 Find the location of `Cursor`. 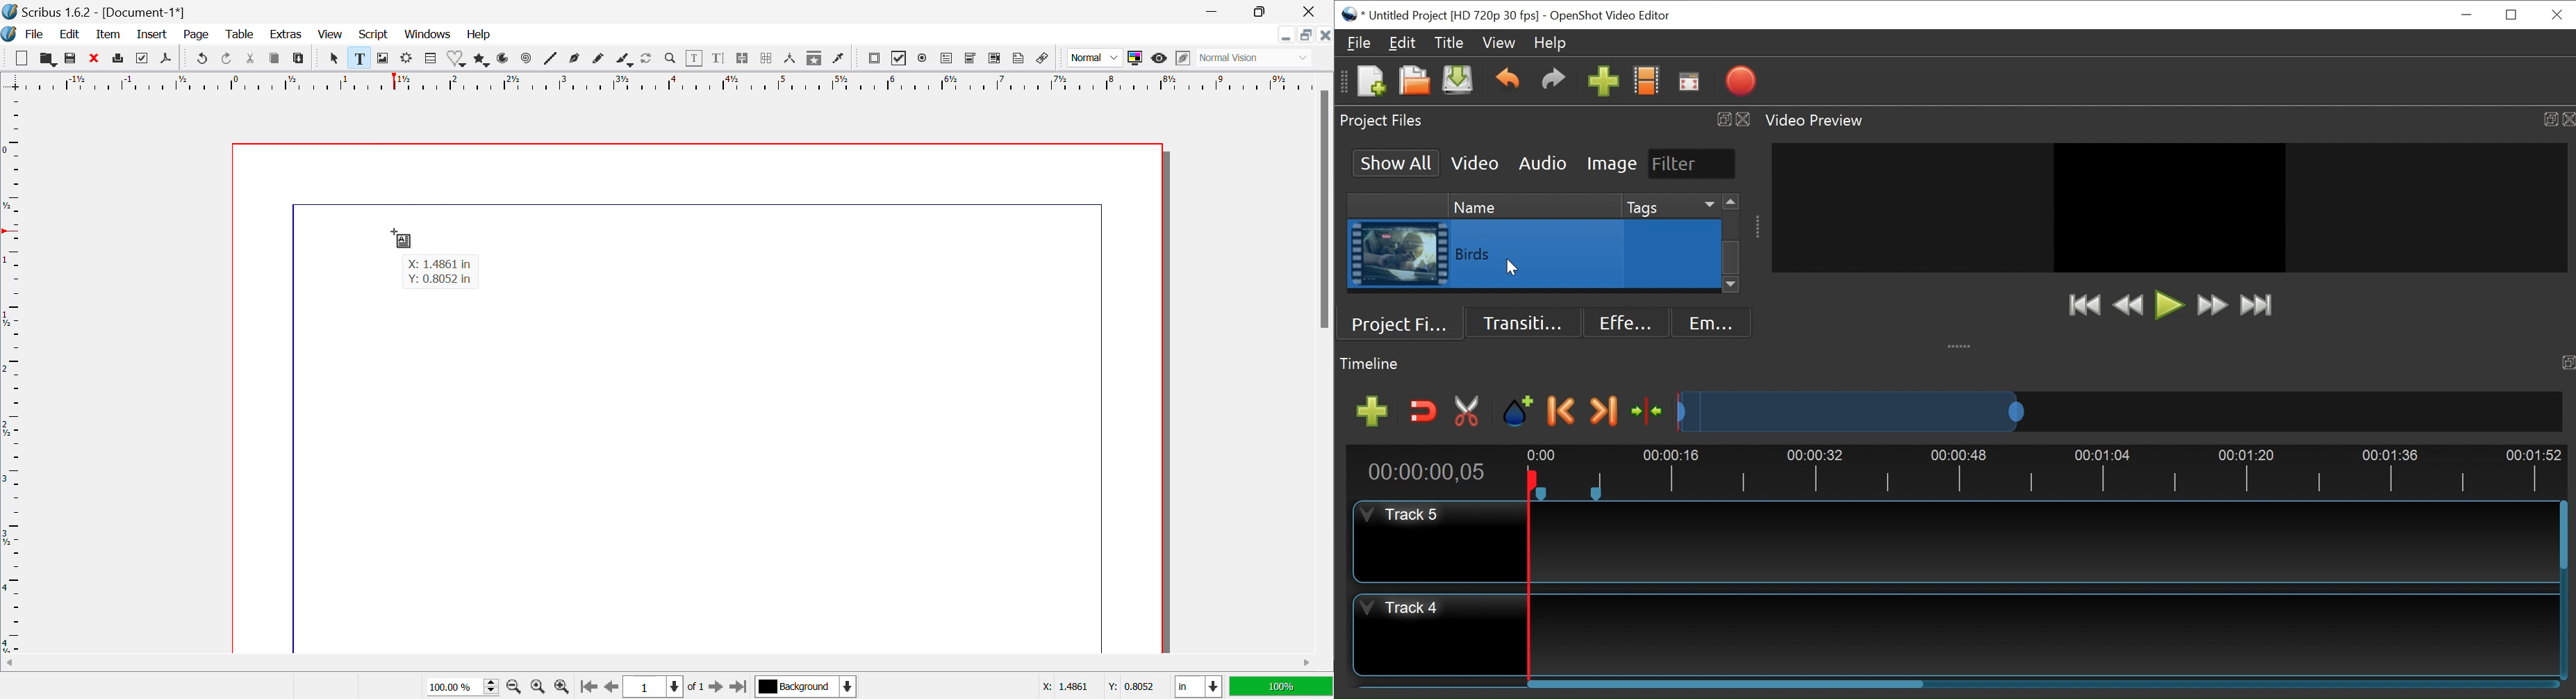

Cursor is located at coordinates (399, 239).